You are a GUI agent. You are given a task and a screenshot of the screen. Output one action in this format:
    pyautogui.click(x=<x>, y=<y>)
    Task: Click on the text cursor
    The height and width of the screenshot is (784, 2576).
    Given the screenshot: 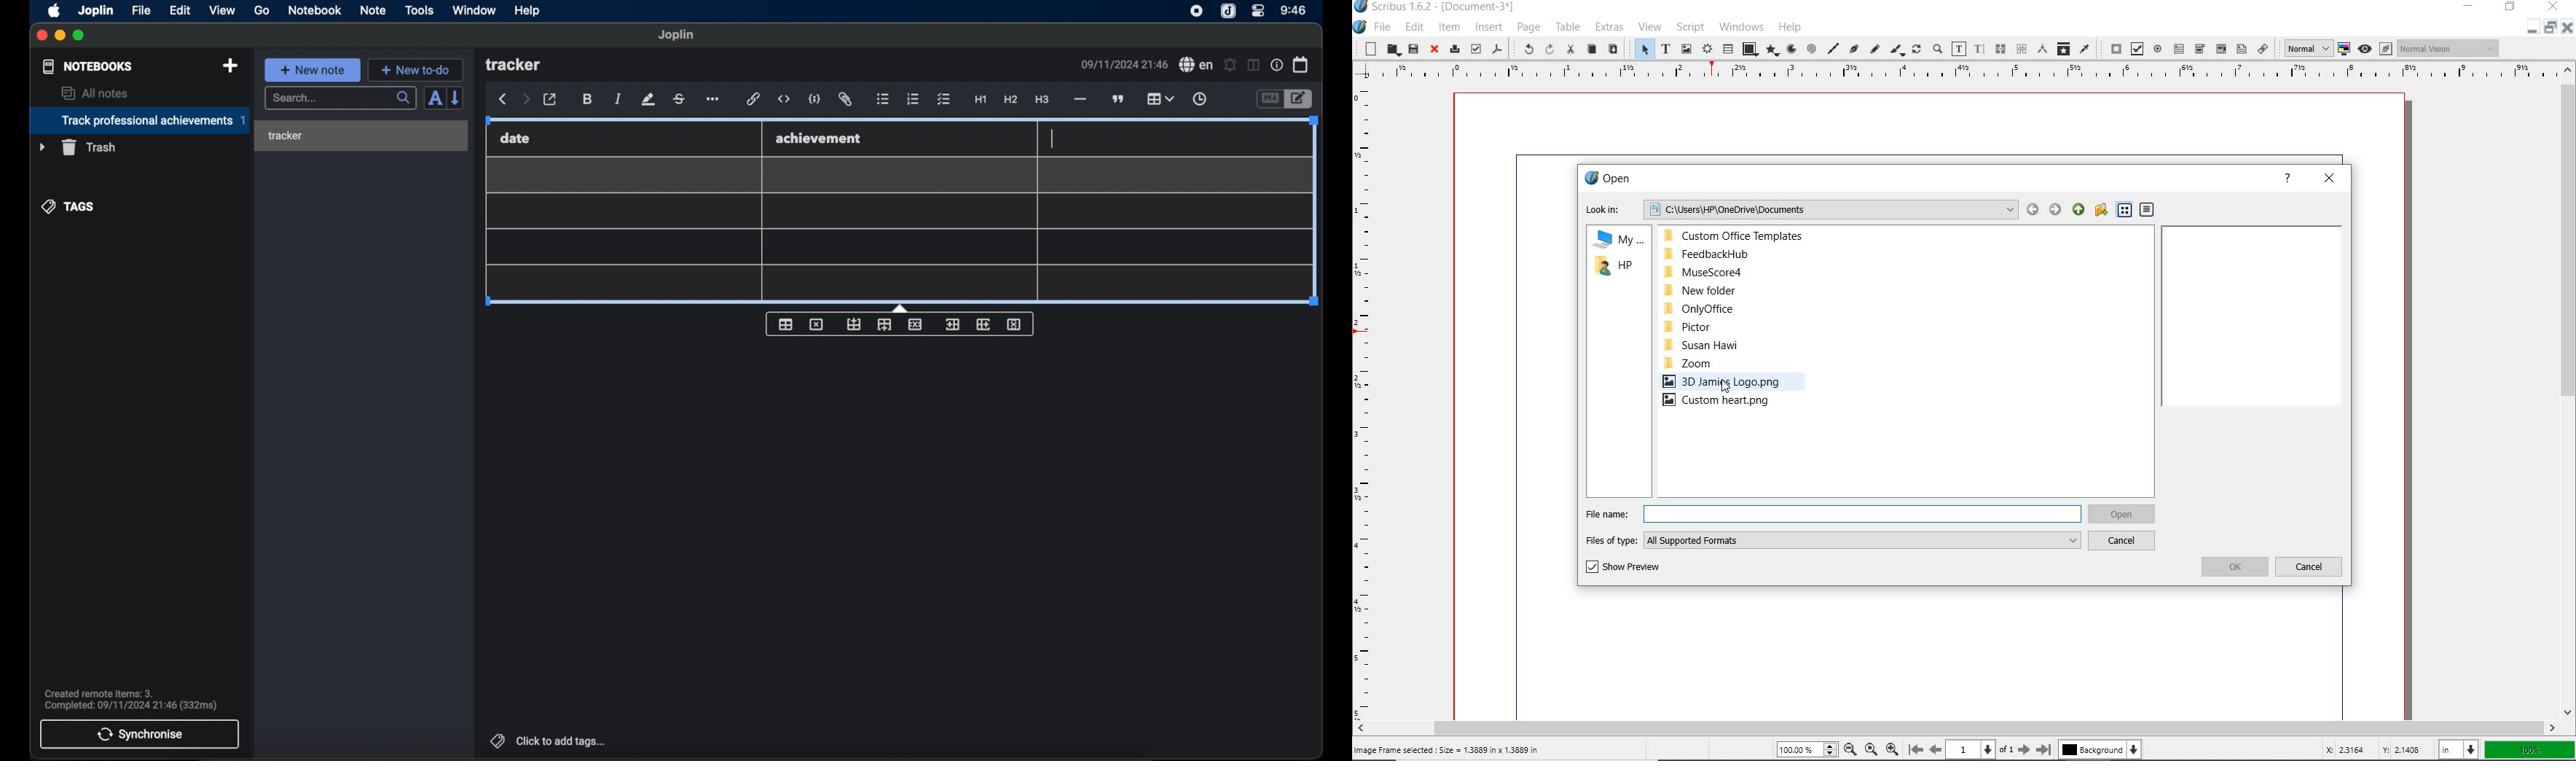 What is the action you would take?
    pyautogui.click(x=1052, y=138)
    